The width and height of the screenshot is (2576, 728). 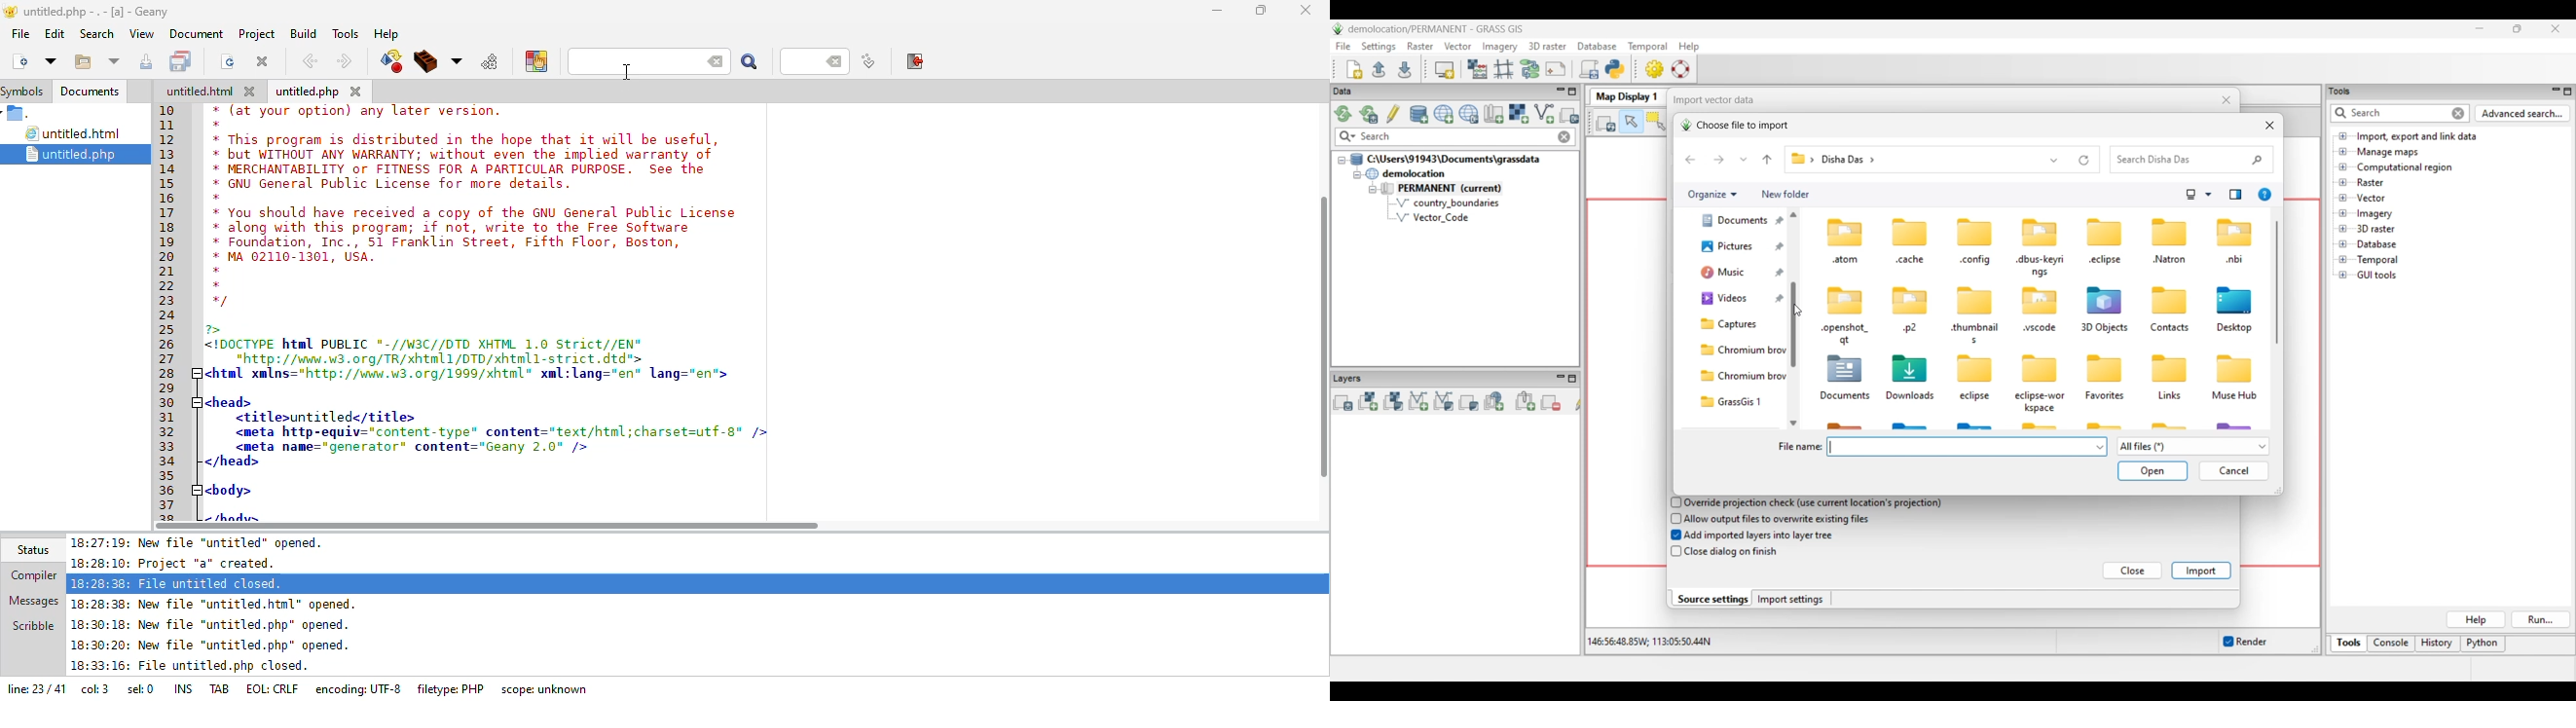 What do you see at coordinates (34, 690) in the screenshot?
I see `line:23/41` at bounding box center [34, 690].